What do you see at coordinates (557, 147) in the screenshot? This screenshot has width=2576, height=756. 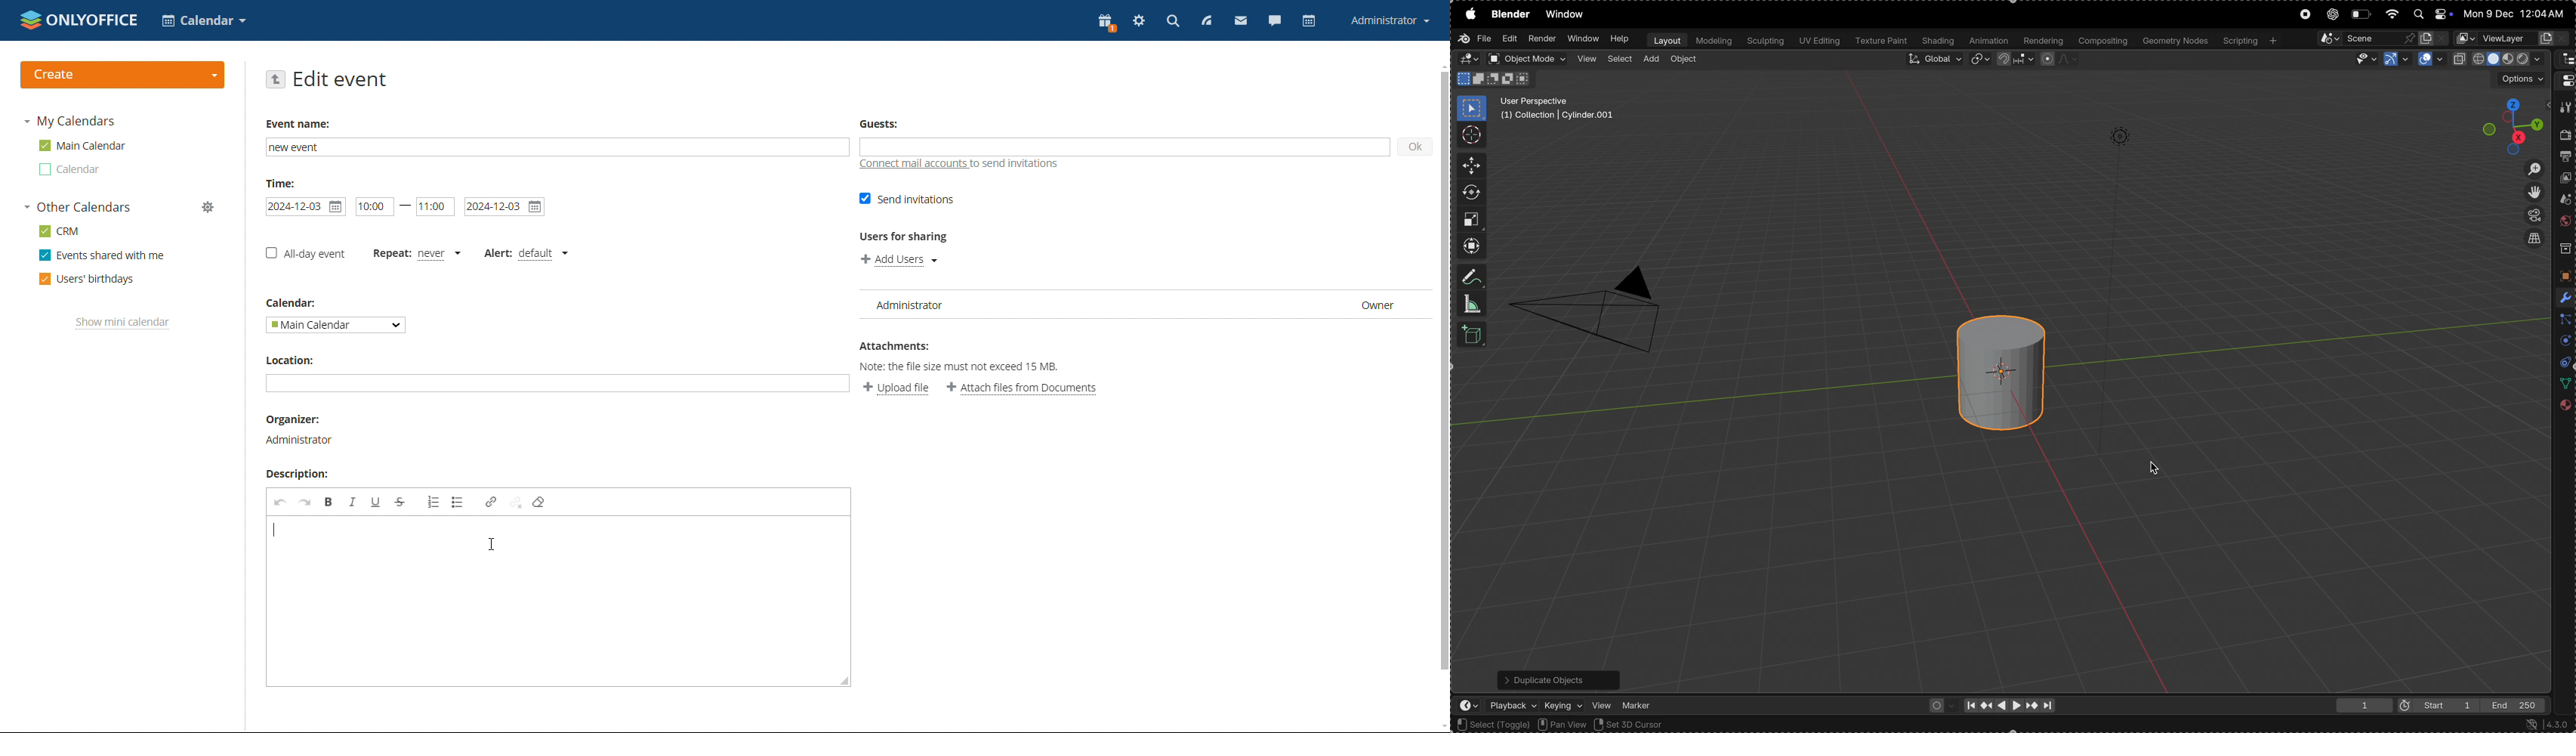 I see `add event name` at bounding box center [557, 147].